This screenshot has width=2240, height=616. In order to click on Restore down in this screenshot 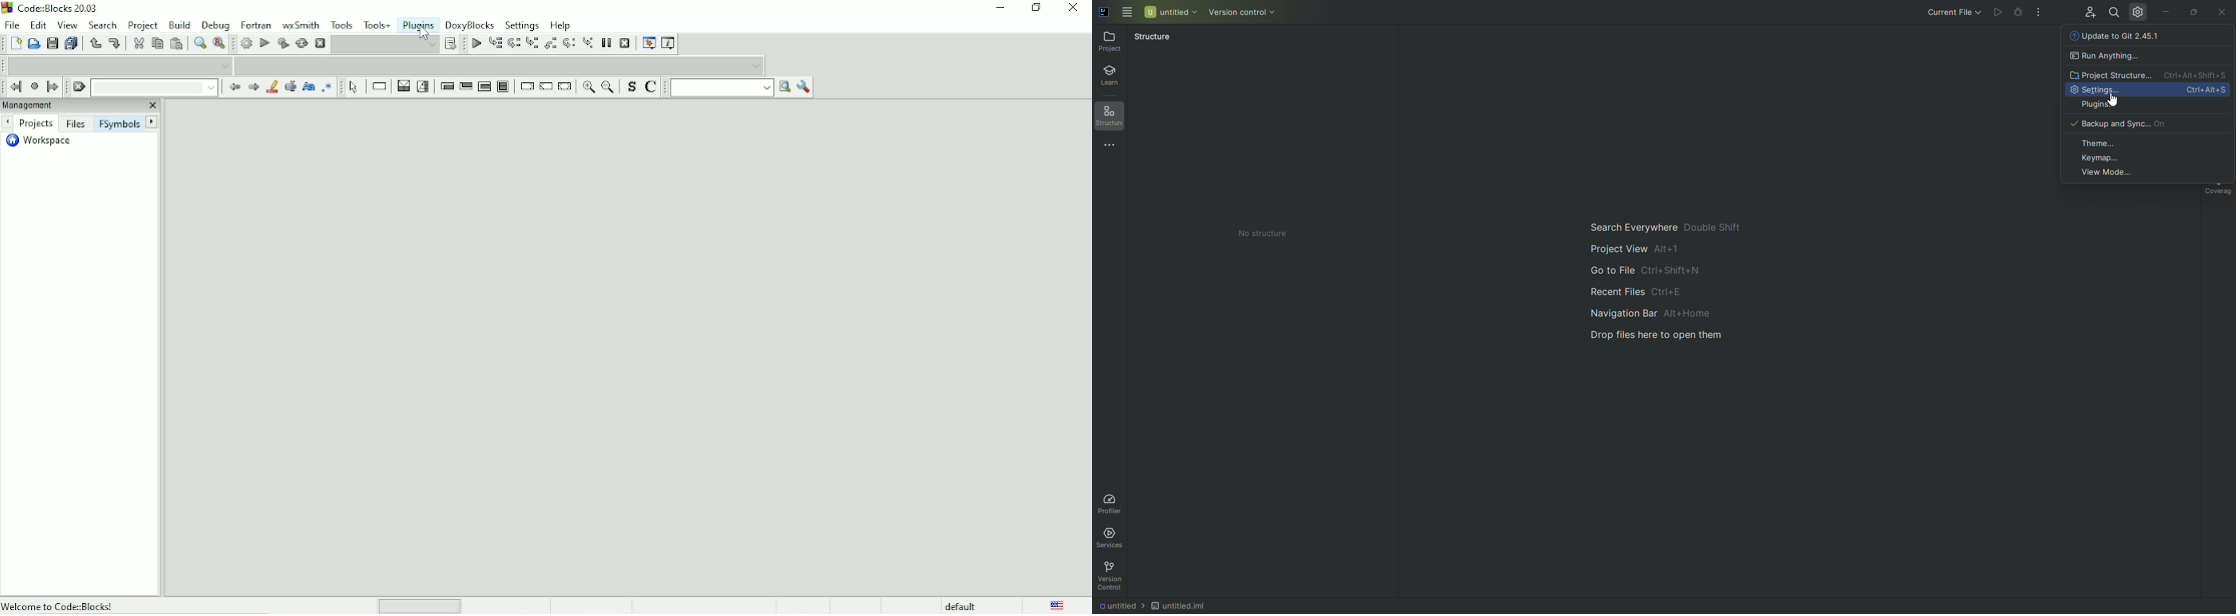, I will do `click(1036, 8)`.